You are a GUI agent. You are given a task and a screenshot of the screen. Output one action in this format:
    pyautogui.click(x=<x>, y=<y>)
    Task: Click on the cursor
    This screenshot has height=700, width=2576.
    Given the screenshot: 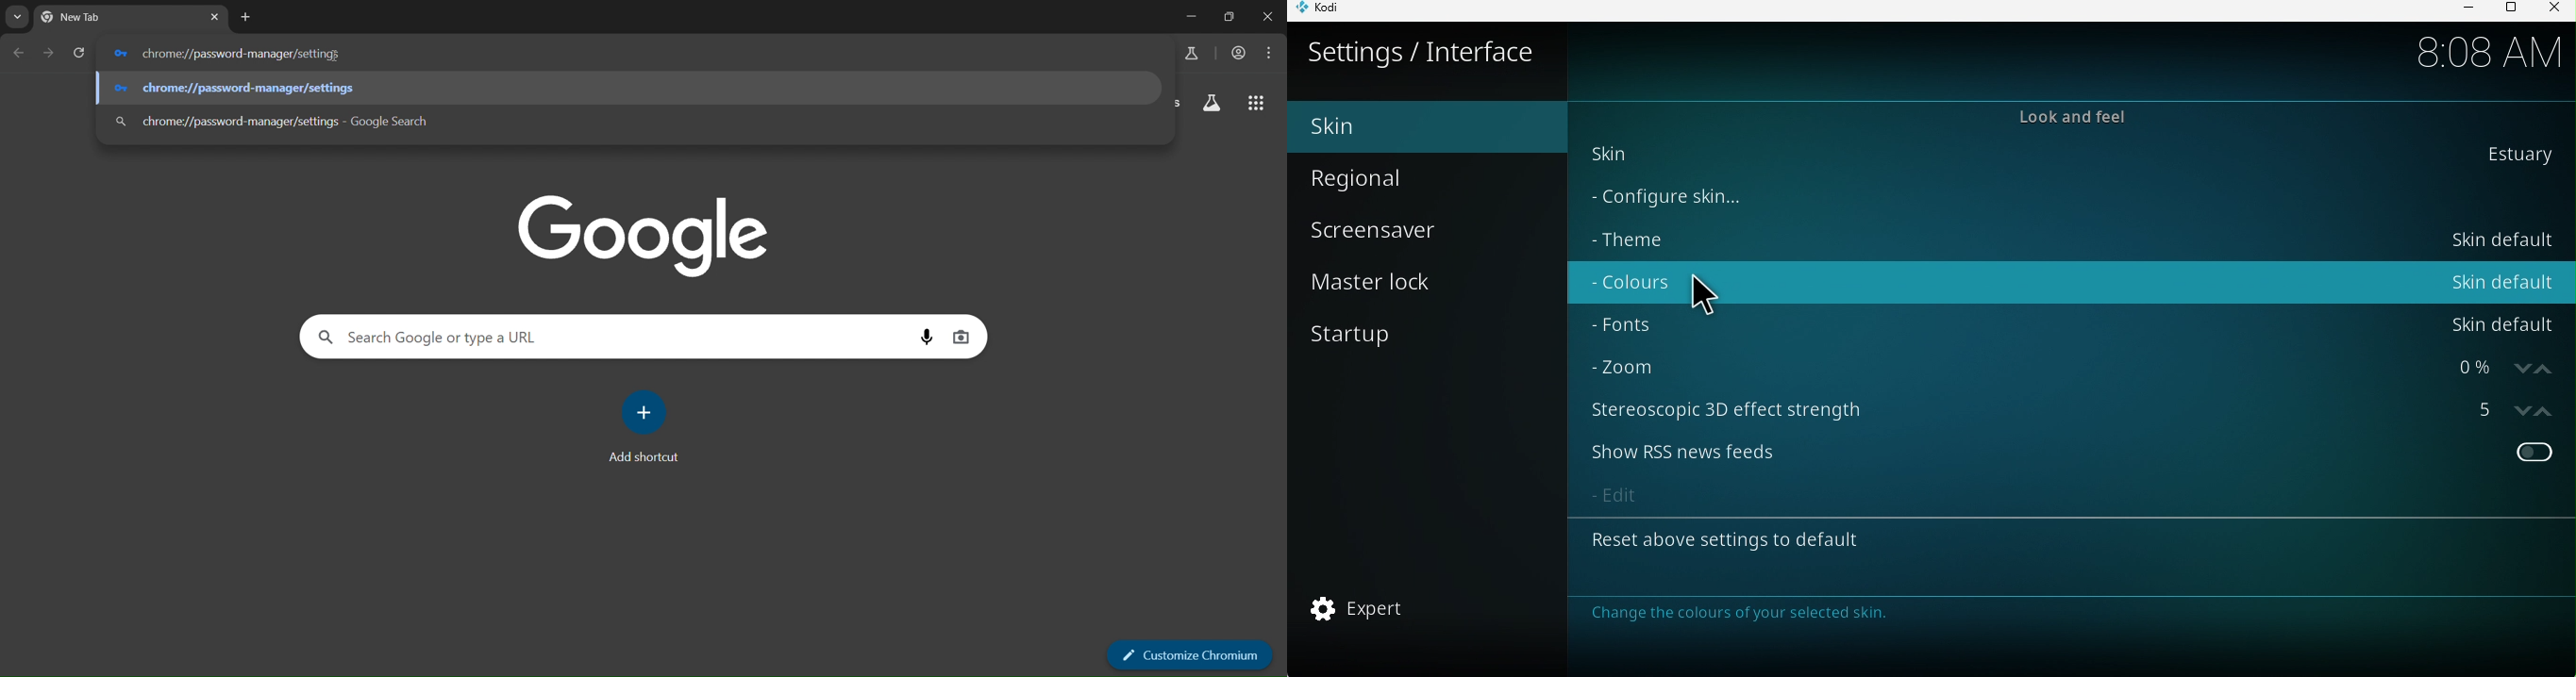 What is the action you would take?
    pyautogui.click(x=1698, y=296)
    